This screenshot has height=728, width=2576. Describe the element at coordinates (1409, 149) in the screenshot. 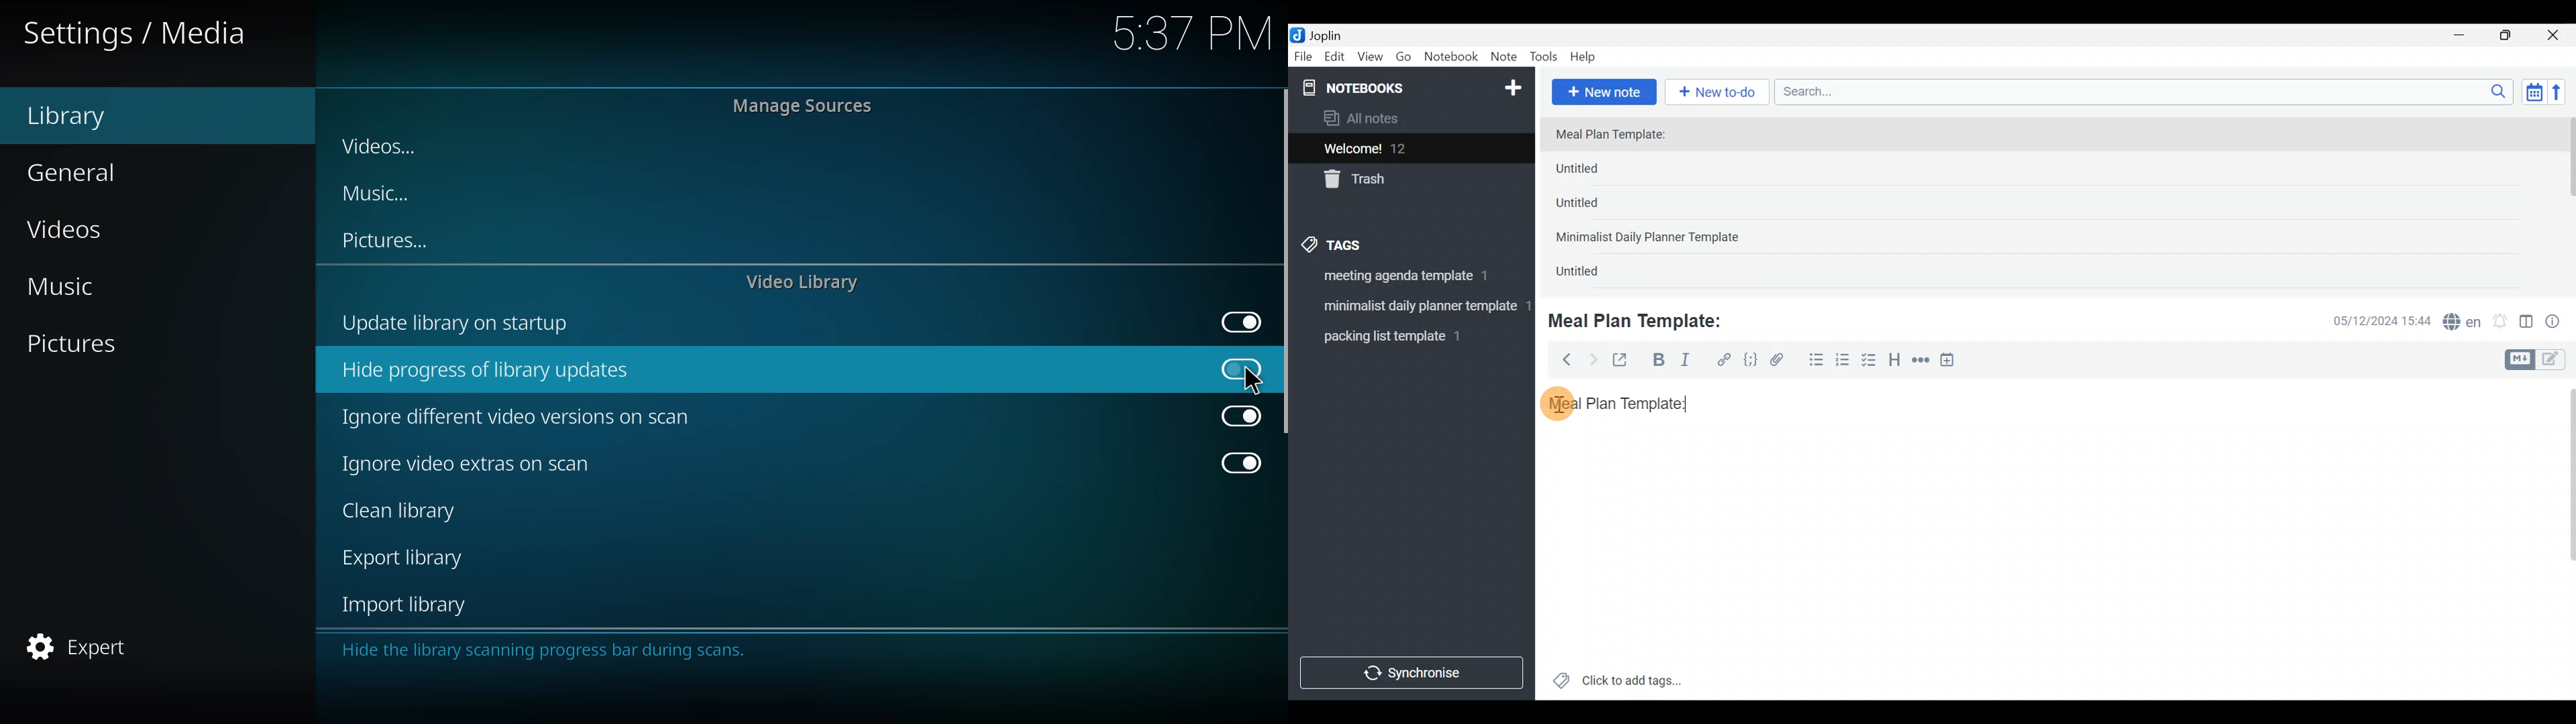

I see `Welcome!` at that location.